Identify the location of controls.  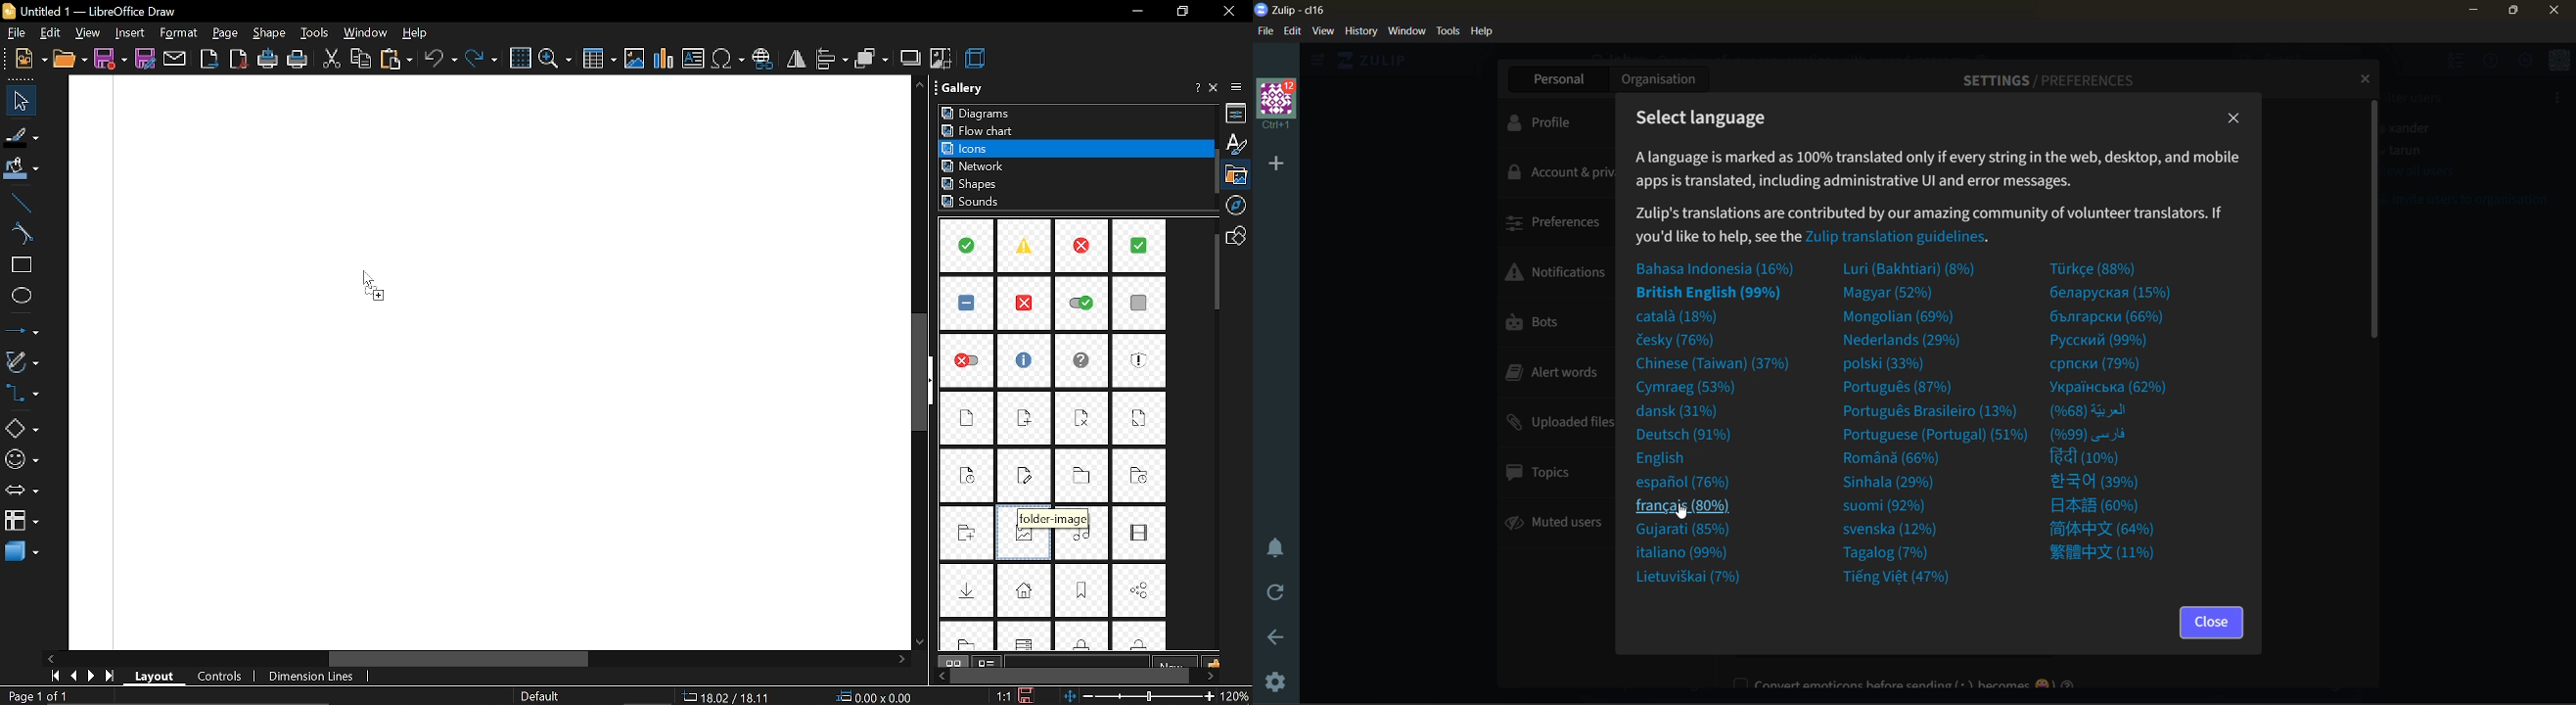
(217, 678).